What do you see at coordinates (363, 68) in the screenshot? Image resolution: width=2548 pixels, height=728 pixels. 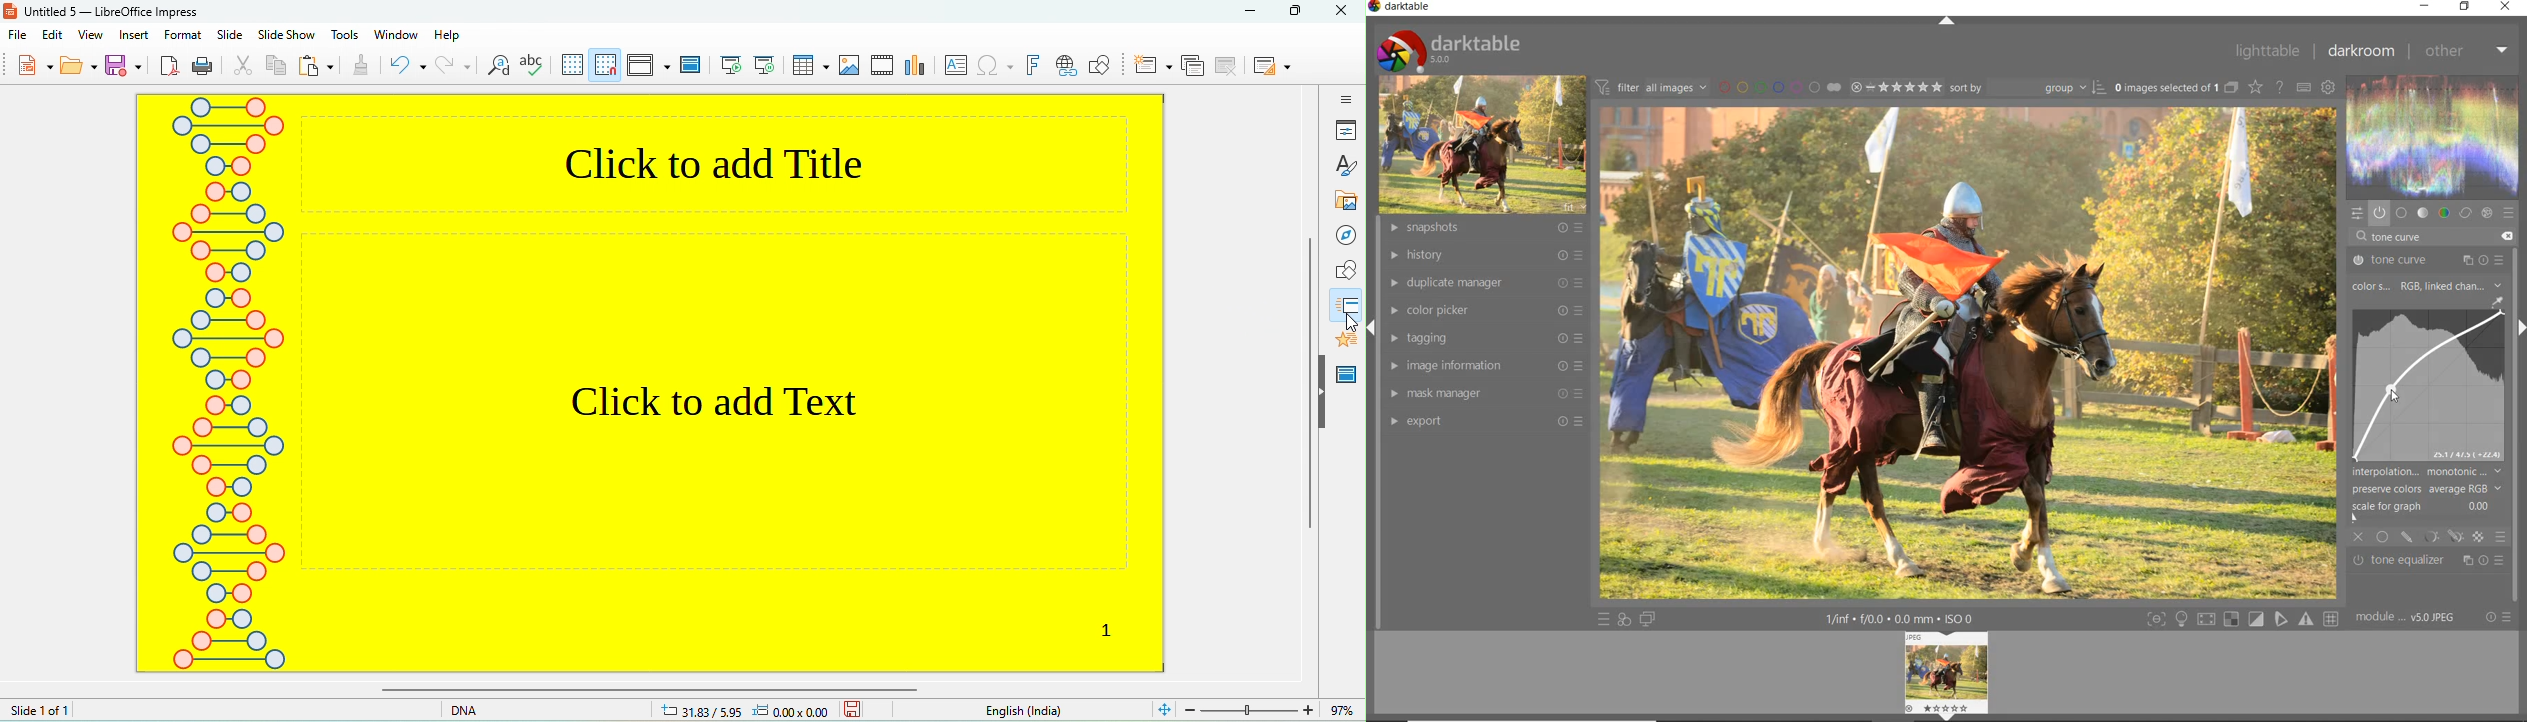 I see `clone formatting` at bounding box center [363, 68].